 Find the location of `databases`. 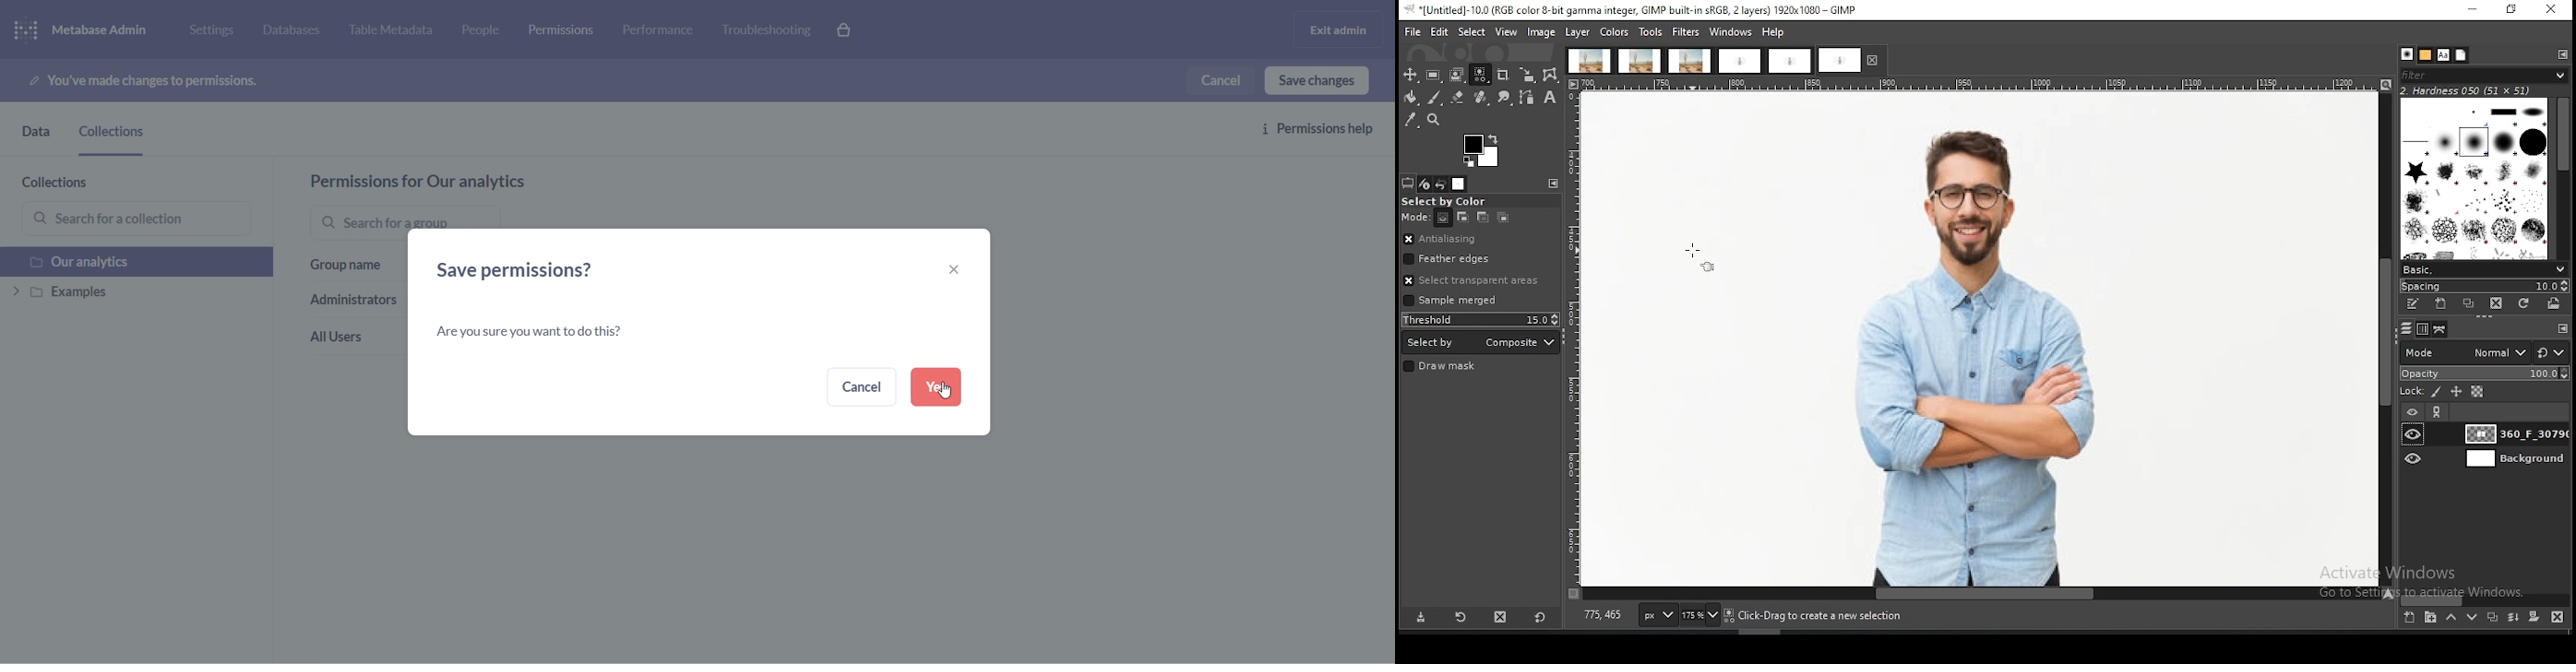

databases is located at coordinates (299, 32).